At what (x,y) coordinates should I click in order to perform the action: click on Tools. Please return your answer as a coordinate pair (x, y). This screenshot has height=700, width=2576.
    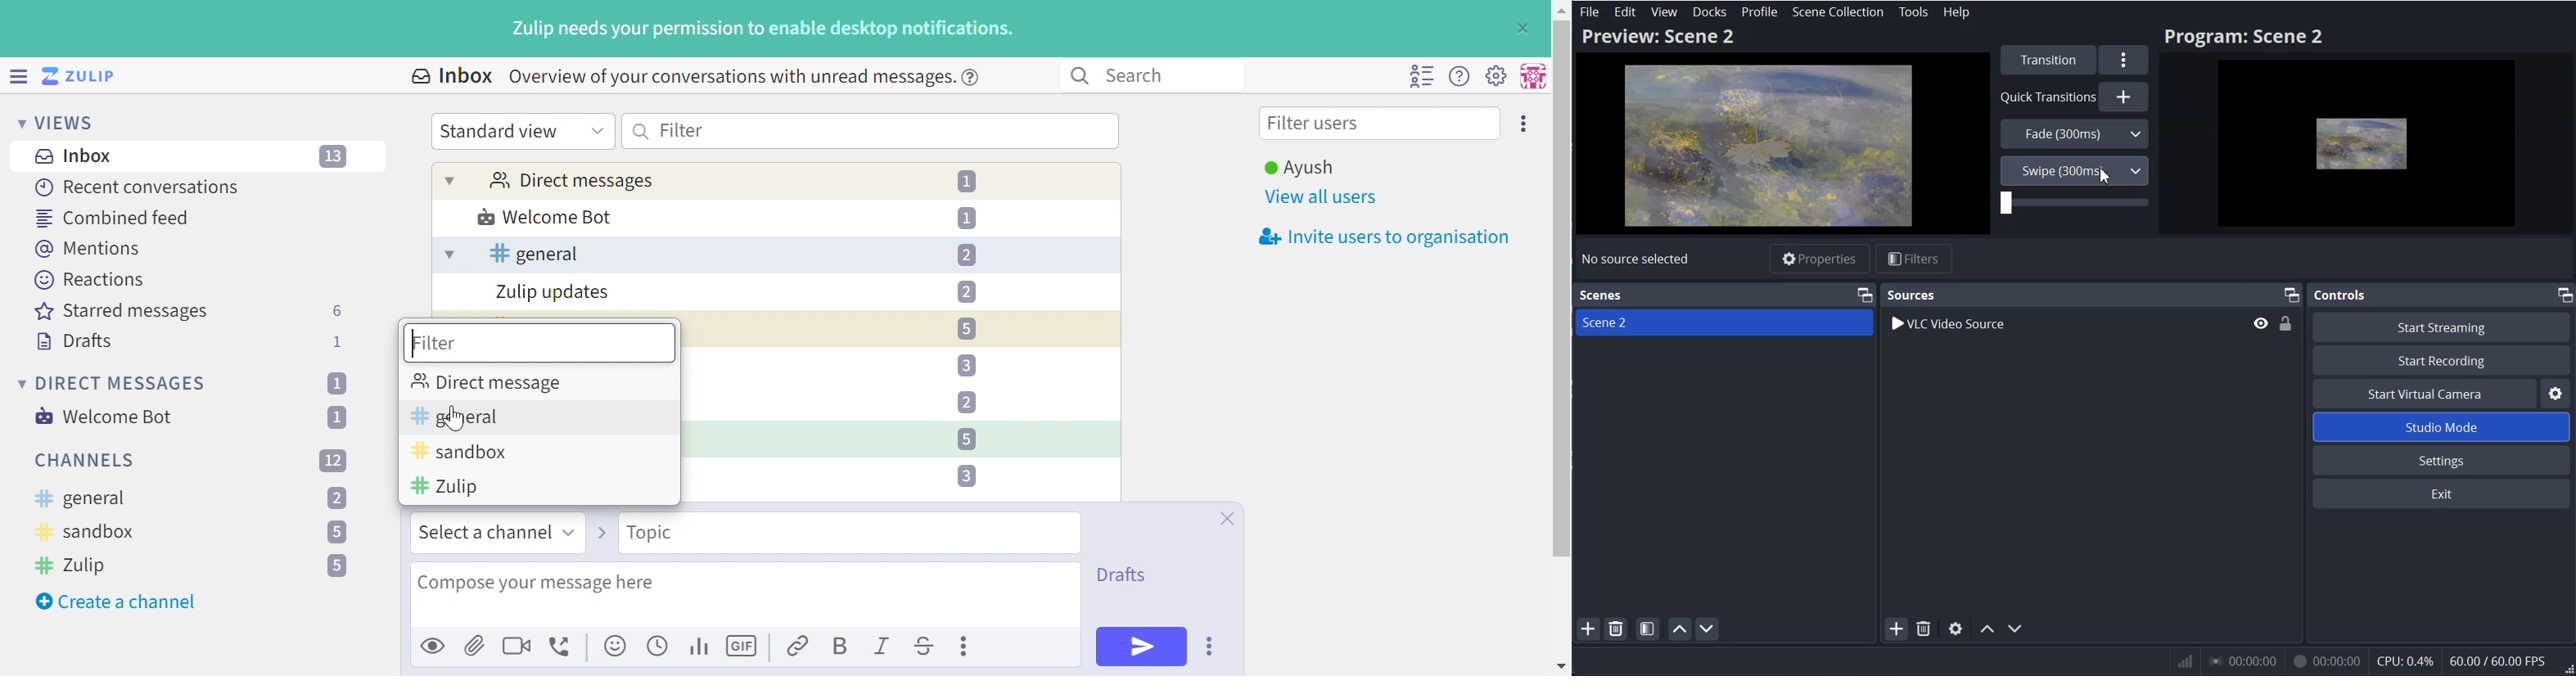
    Looking at the image, I should click on (1913, 12).